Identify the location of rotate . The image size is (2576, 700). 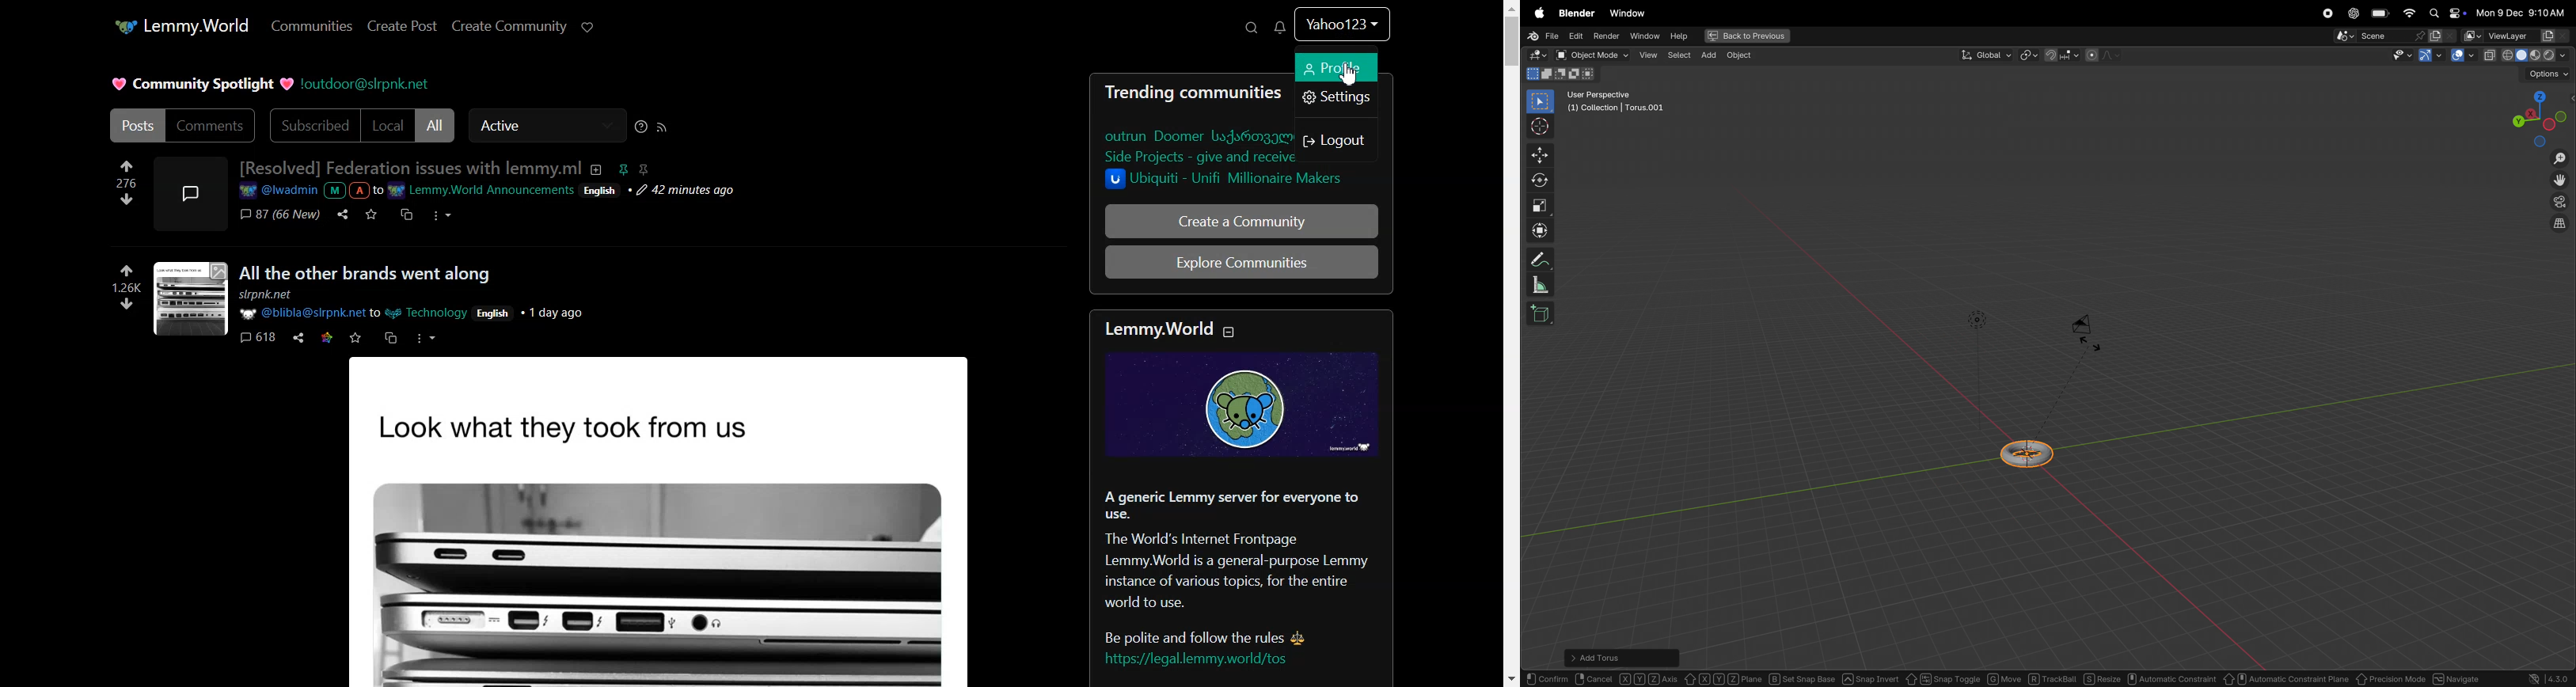
(1543, 179).